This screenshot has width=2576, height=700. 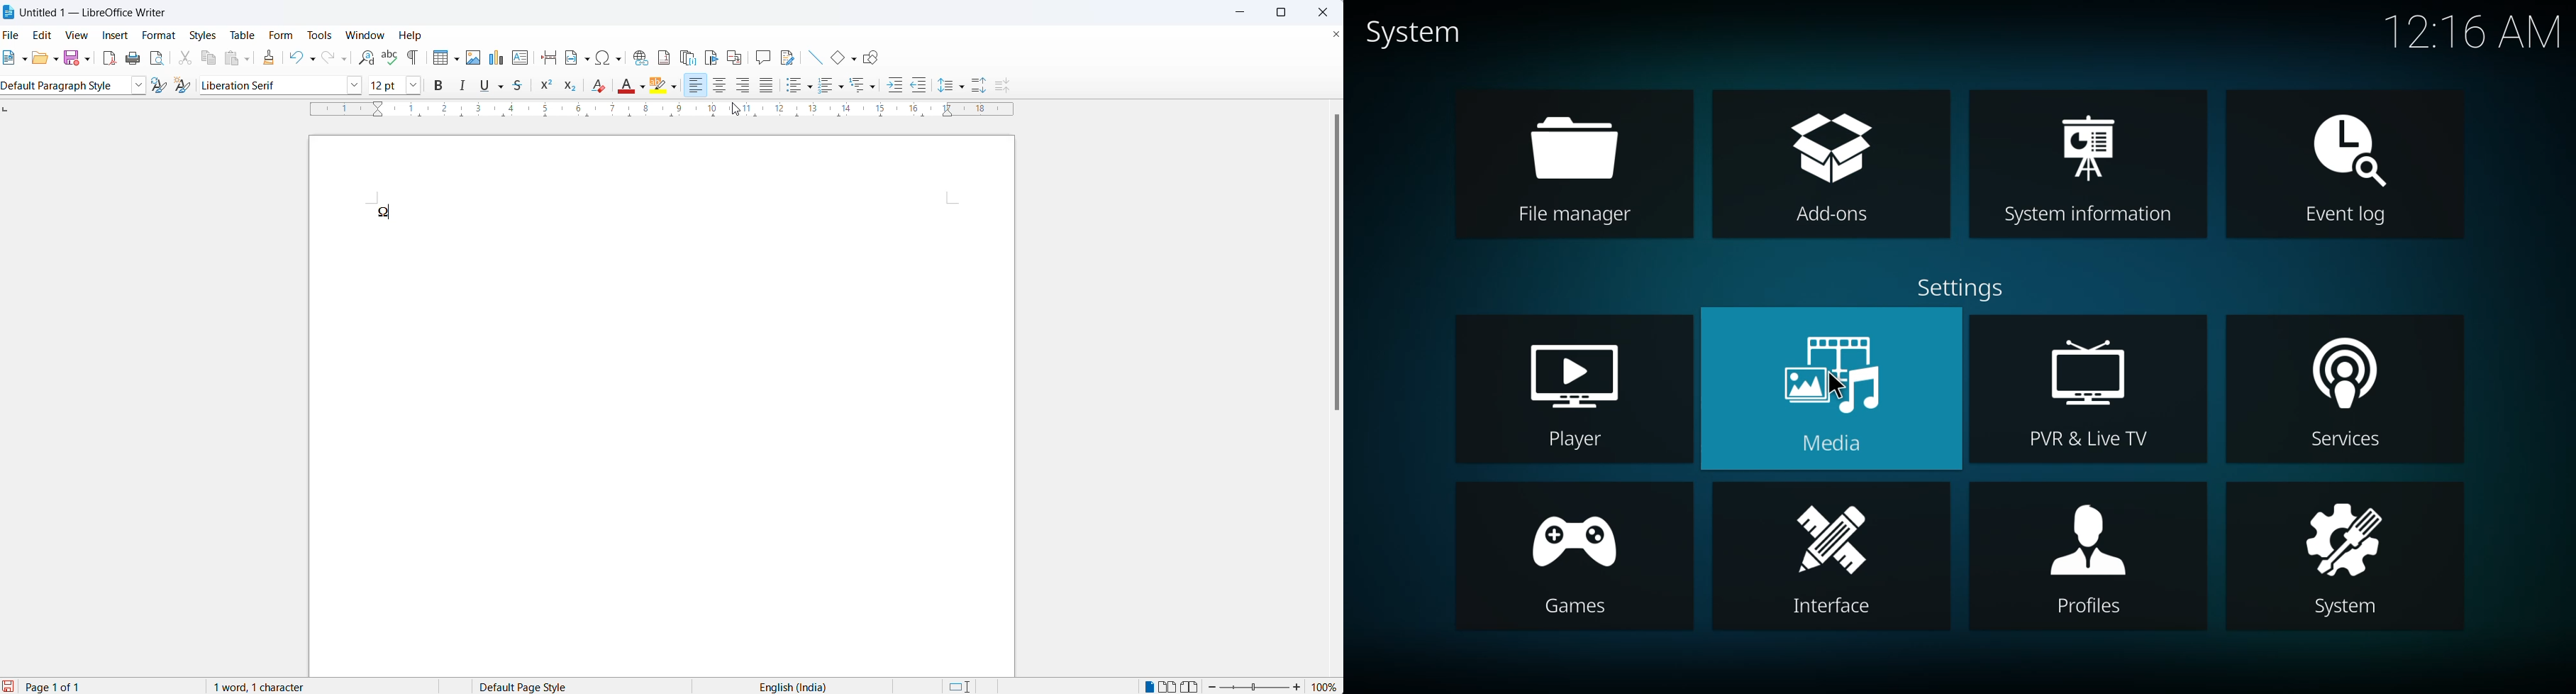 I want to click on clear direct formatting, so click(x=596, y=89).